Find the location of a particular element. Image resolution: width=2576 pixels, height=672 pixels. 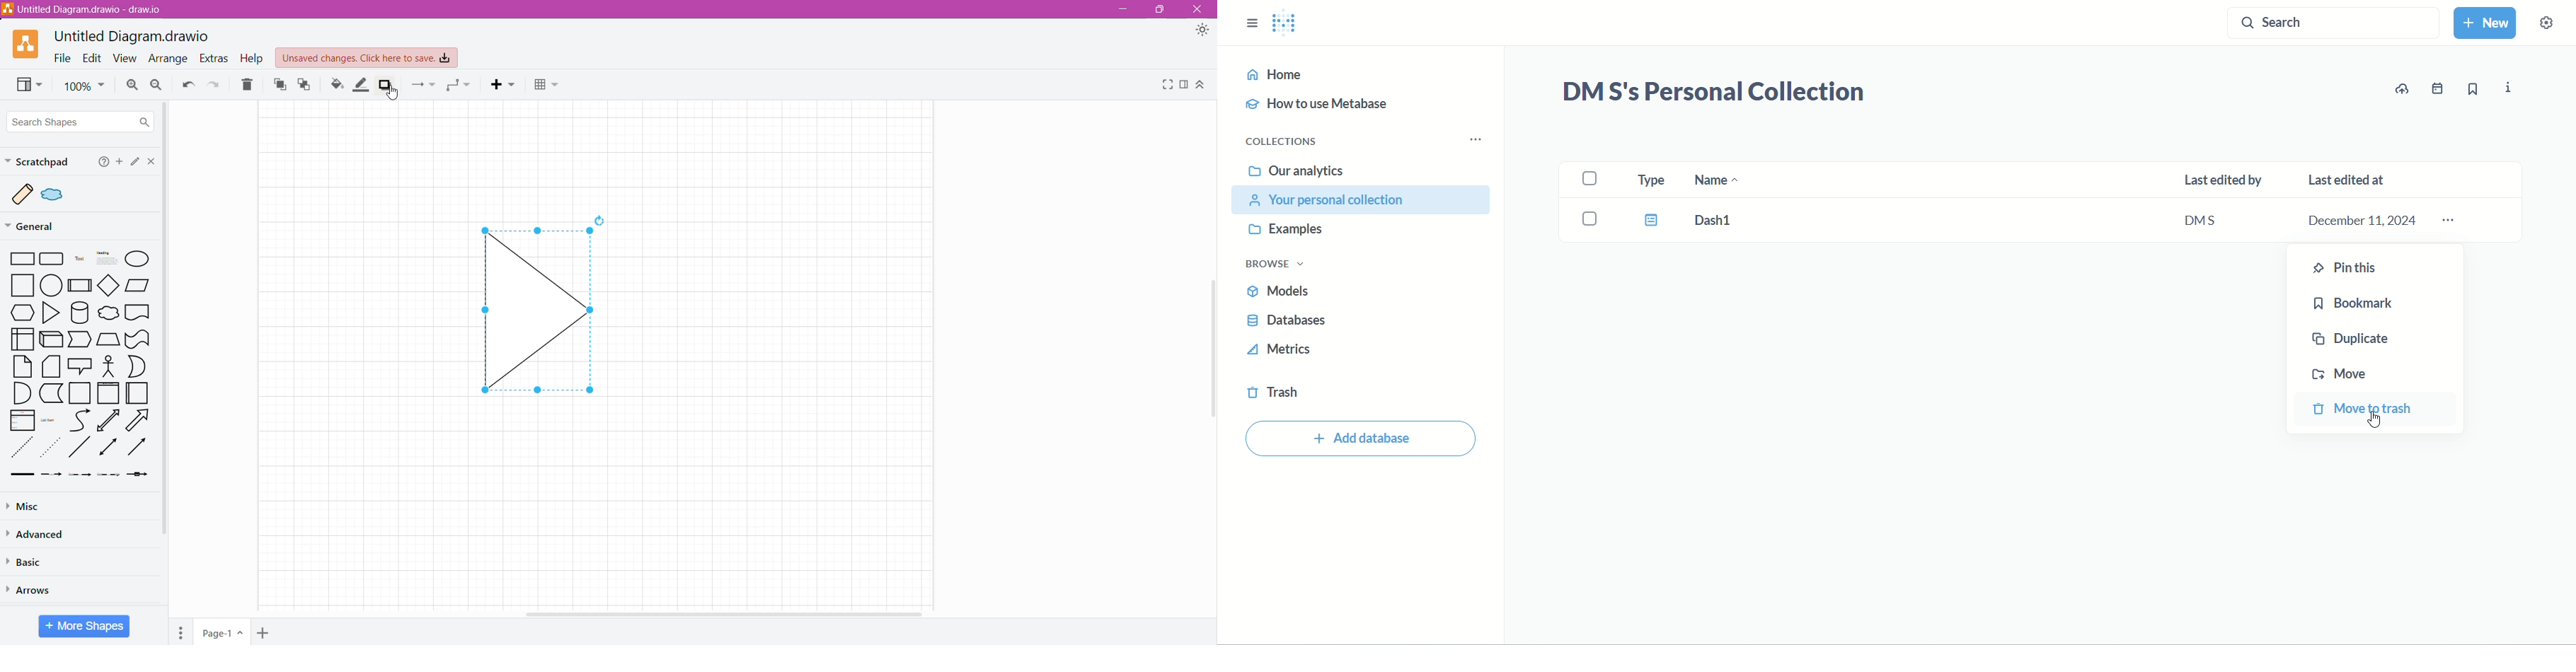

Arrange is located at coordinates (170, 59).